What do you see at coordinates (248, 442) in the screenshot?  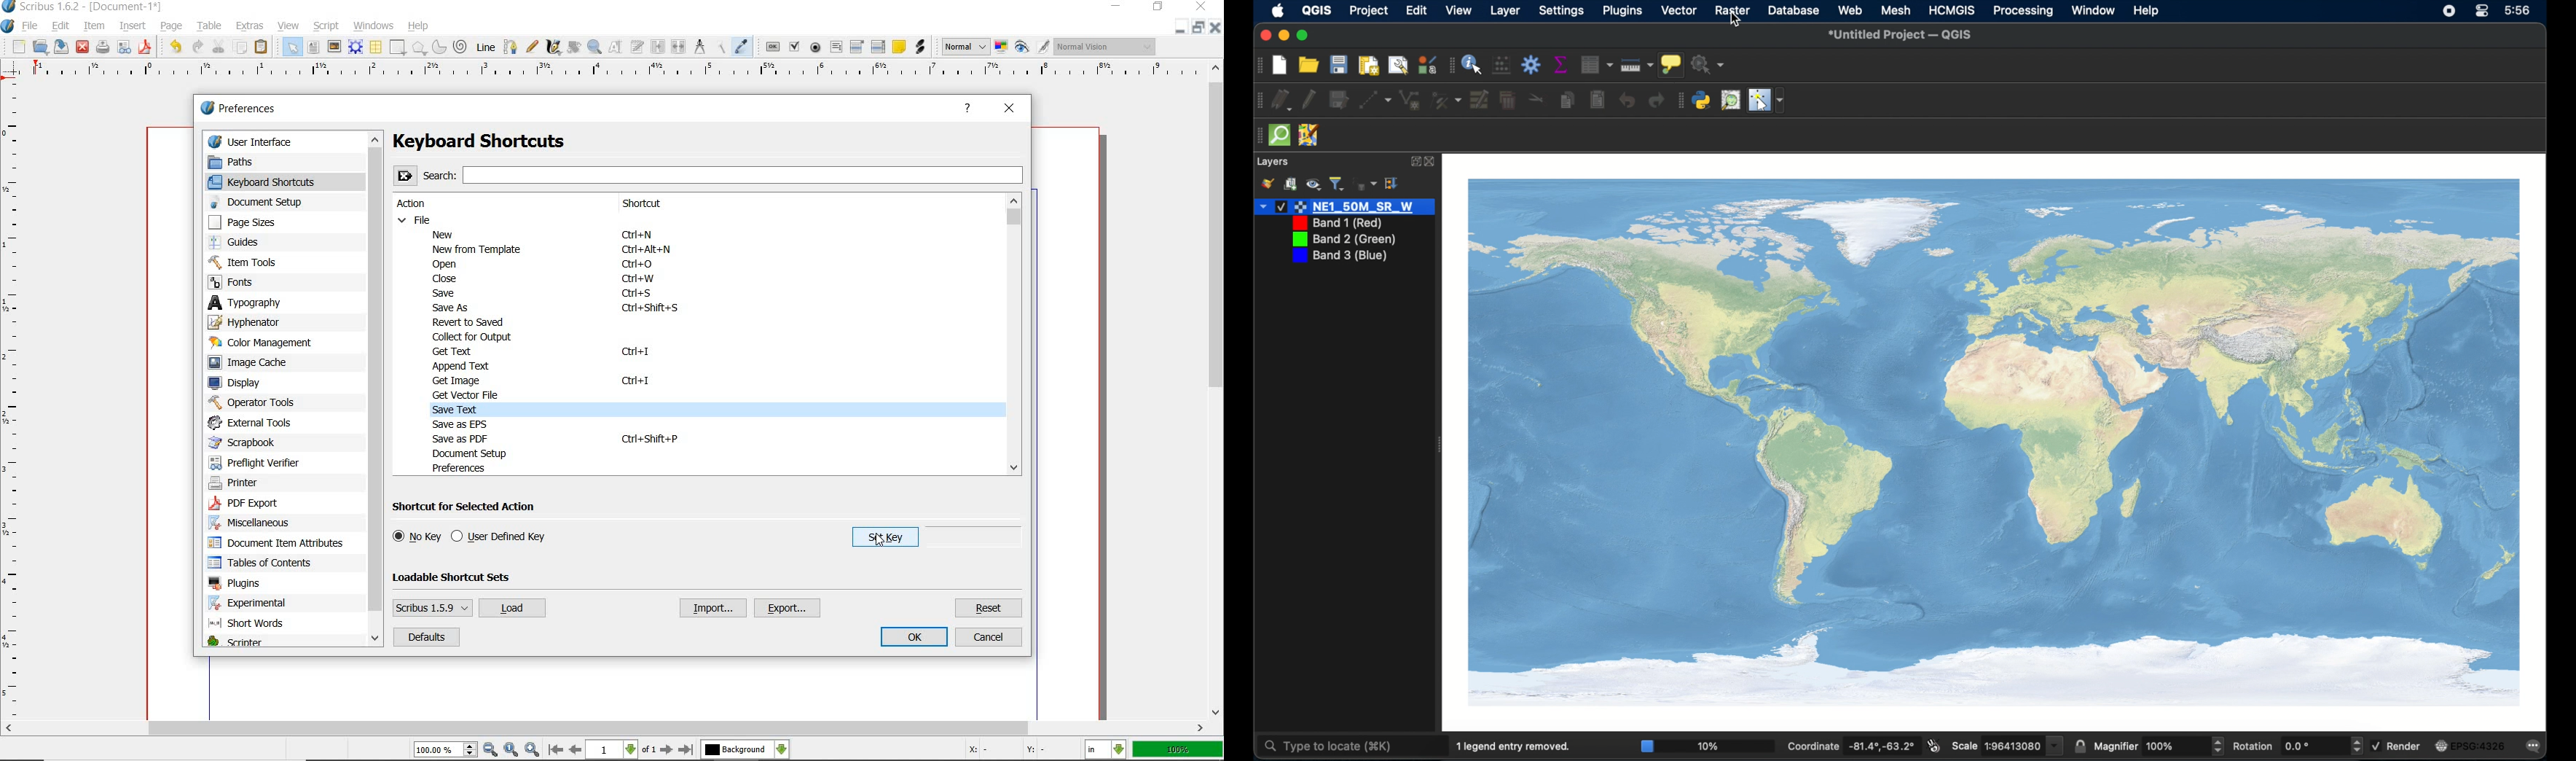 I see `scrapbook` at bounding box center [248, 442].